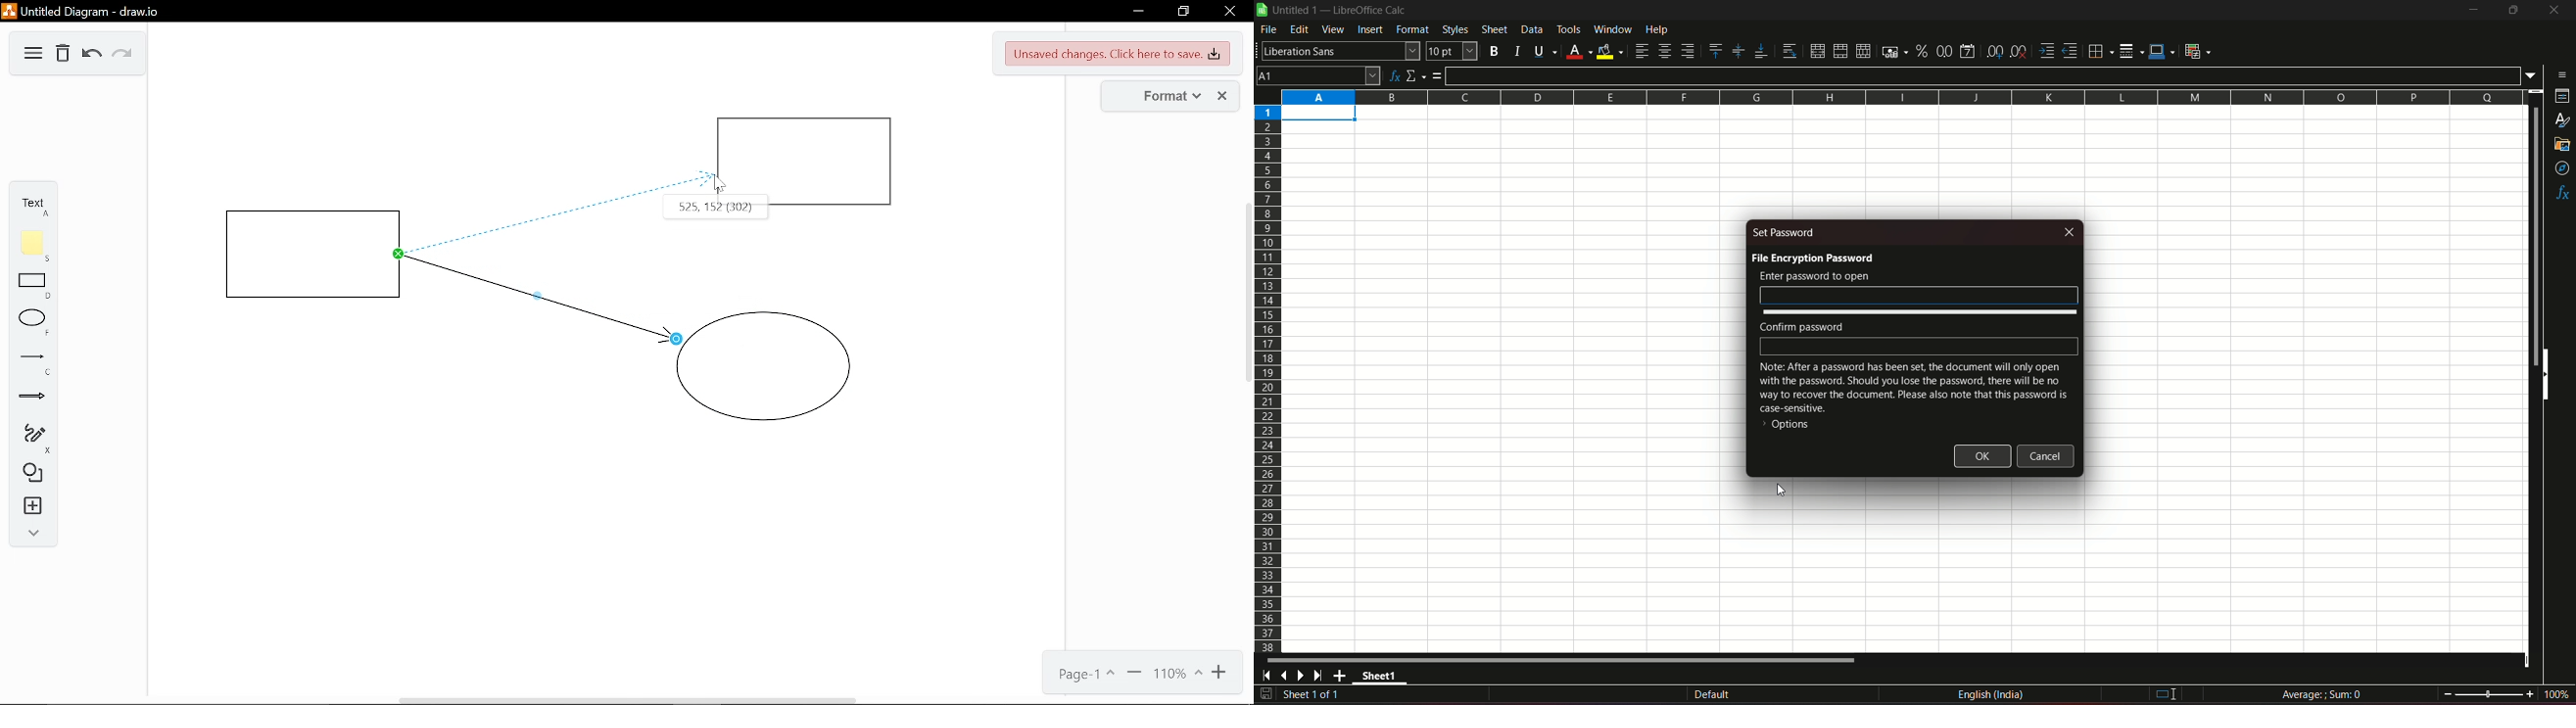 The height and width of the screenshot is (728, 2576). What do you see at coordinates (805, 163) in the screenshot?
I see `Rectangle` at bounding box center [805, 163].